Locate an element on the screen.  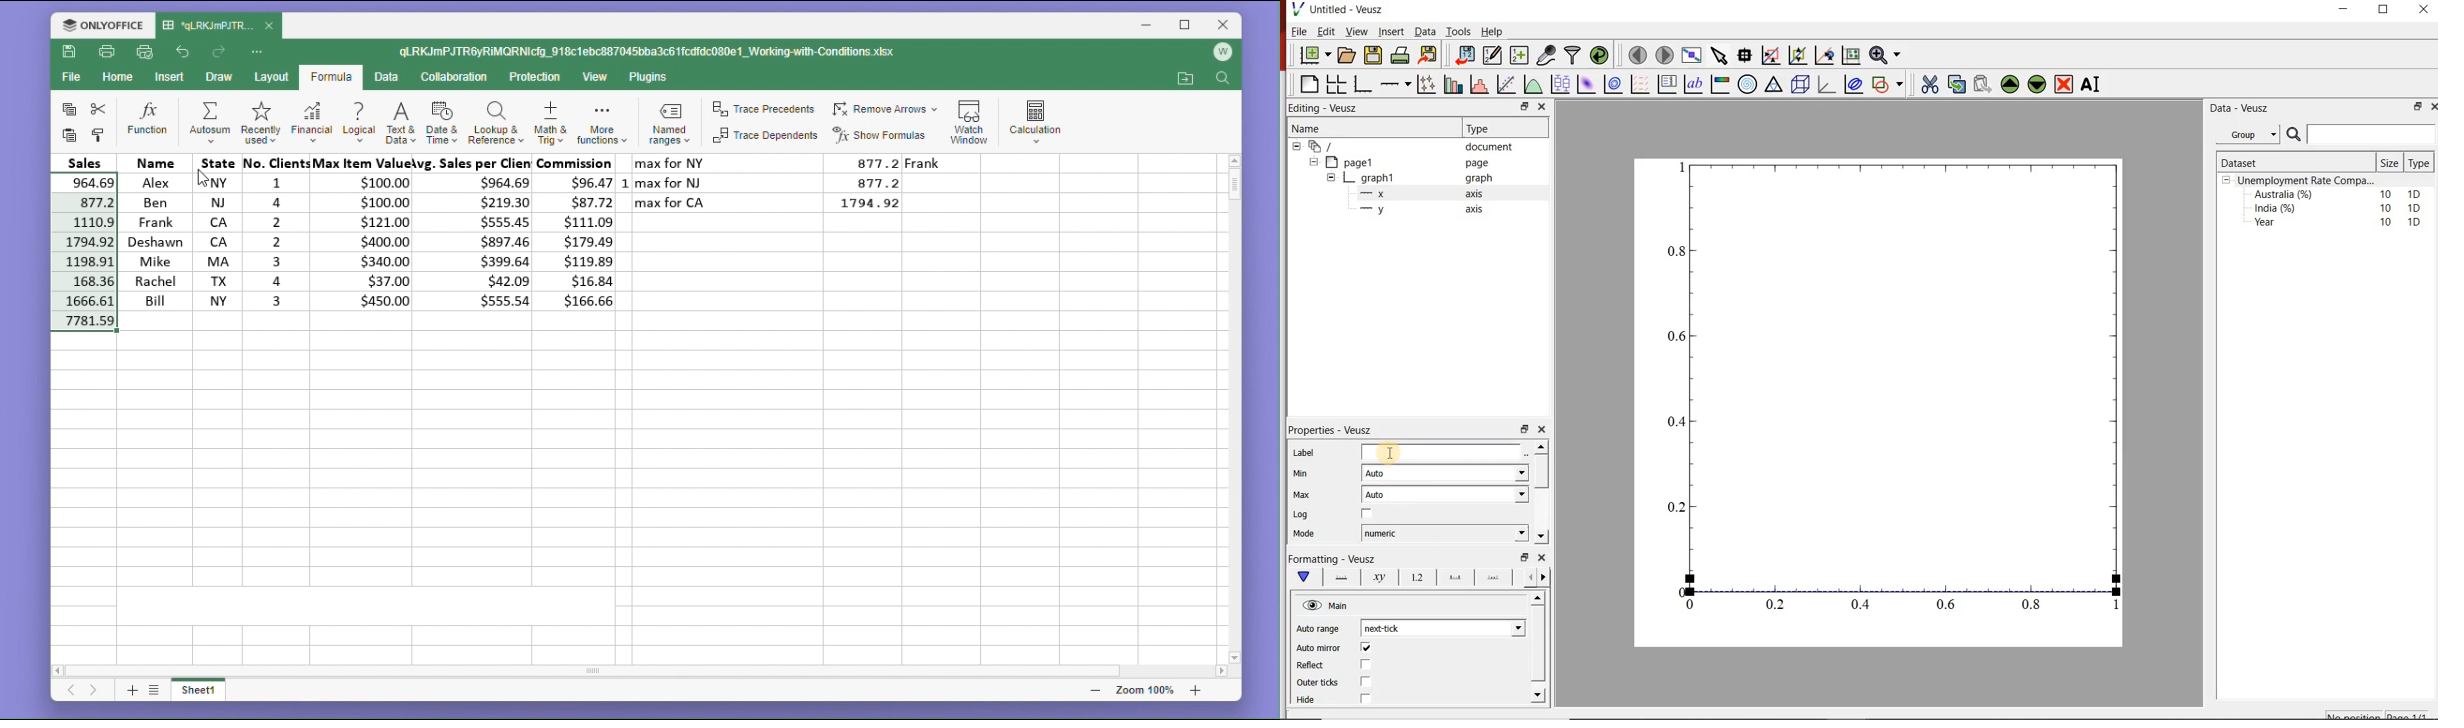
export document is located at coordinates (1430, 54).